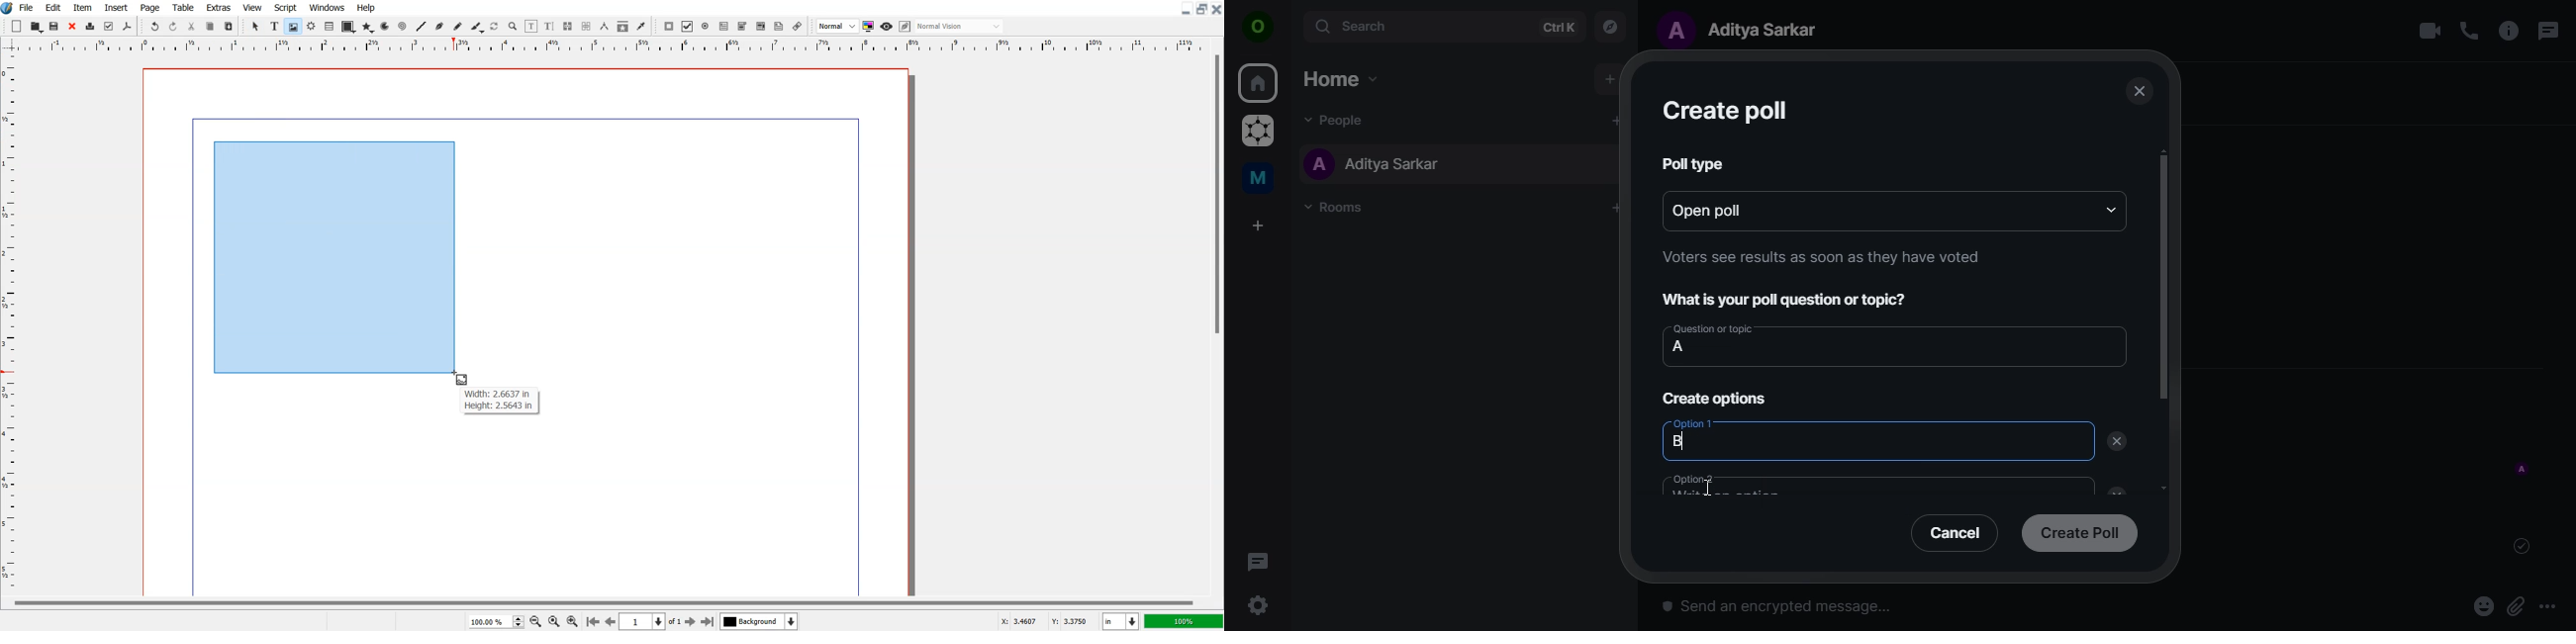 This screenshot has width=2576, height=644. I want to click on quicker settings, so click(1261, 606).